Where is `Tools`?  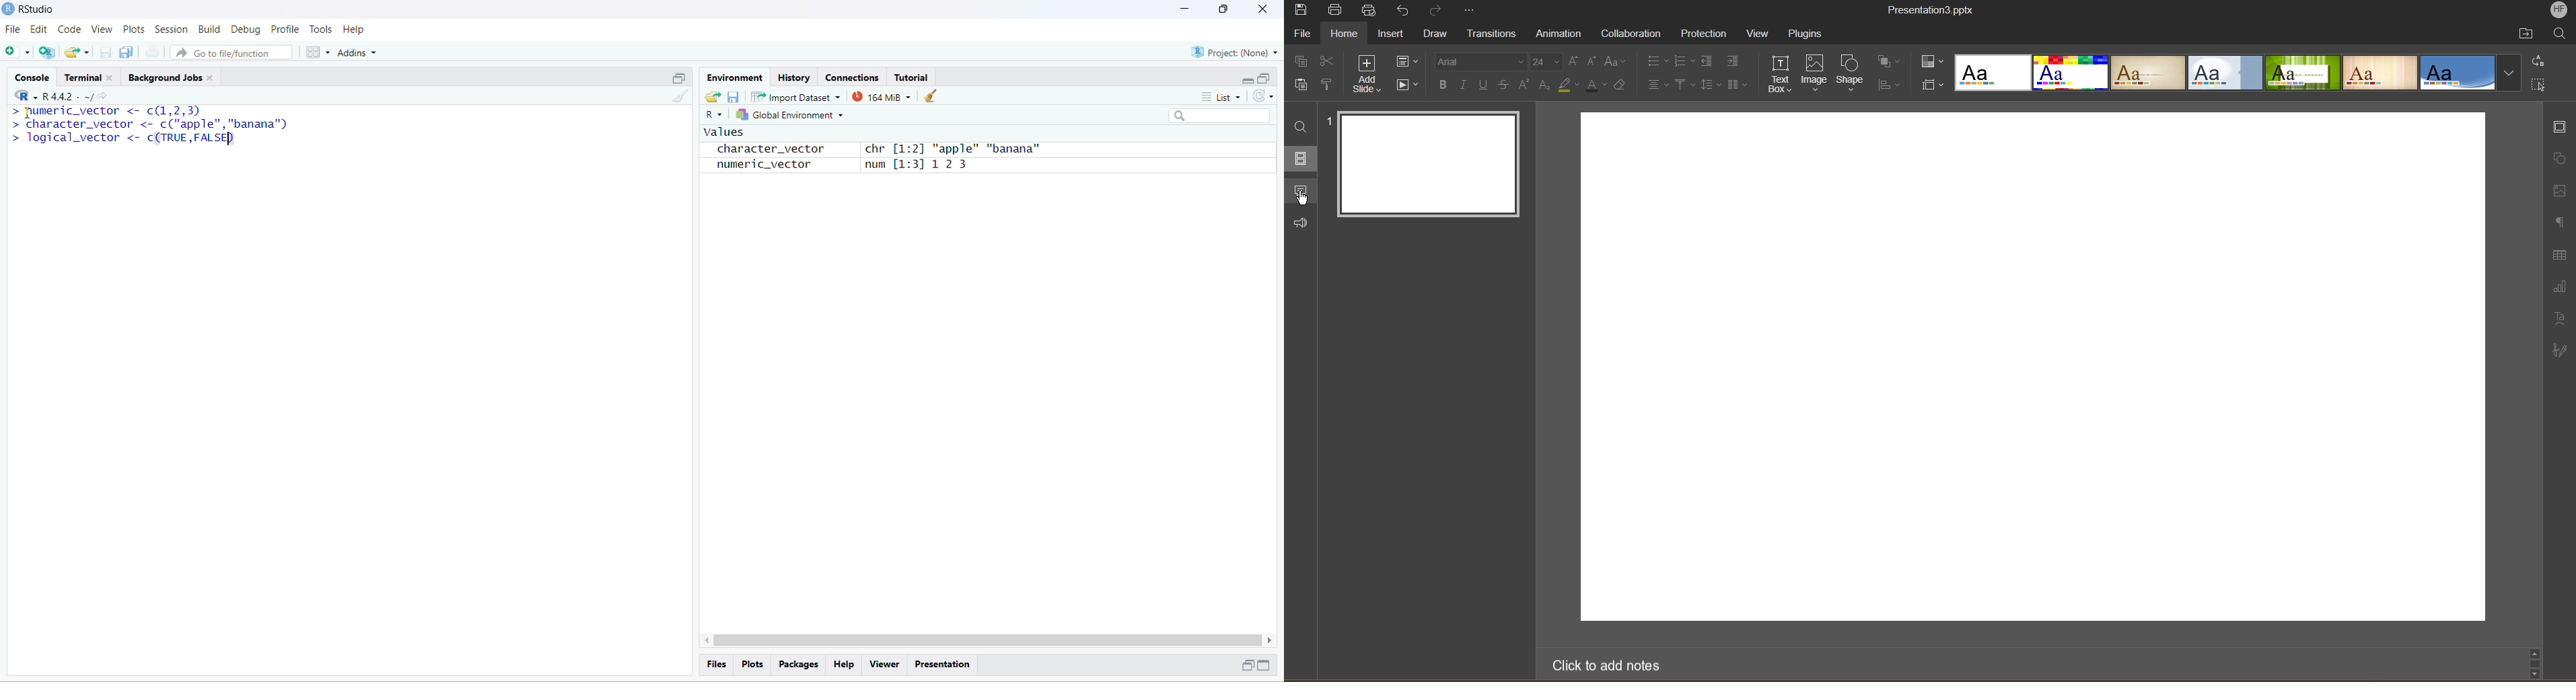 Tools is located at coordinates (320, 29).